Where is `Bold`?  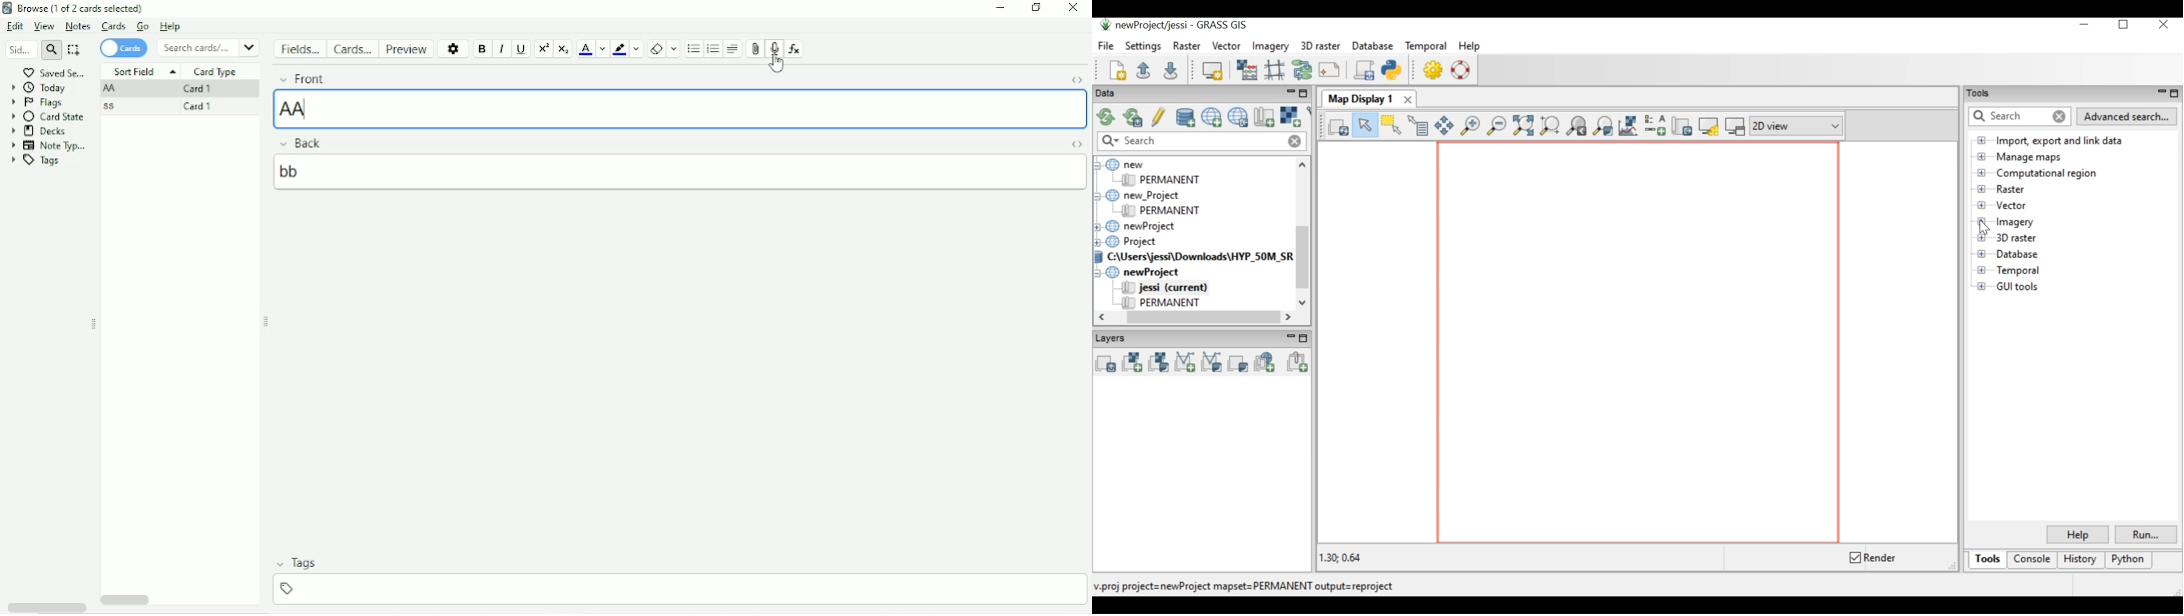 Bold is located at coordinates (482, 49).